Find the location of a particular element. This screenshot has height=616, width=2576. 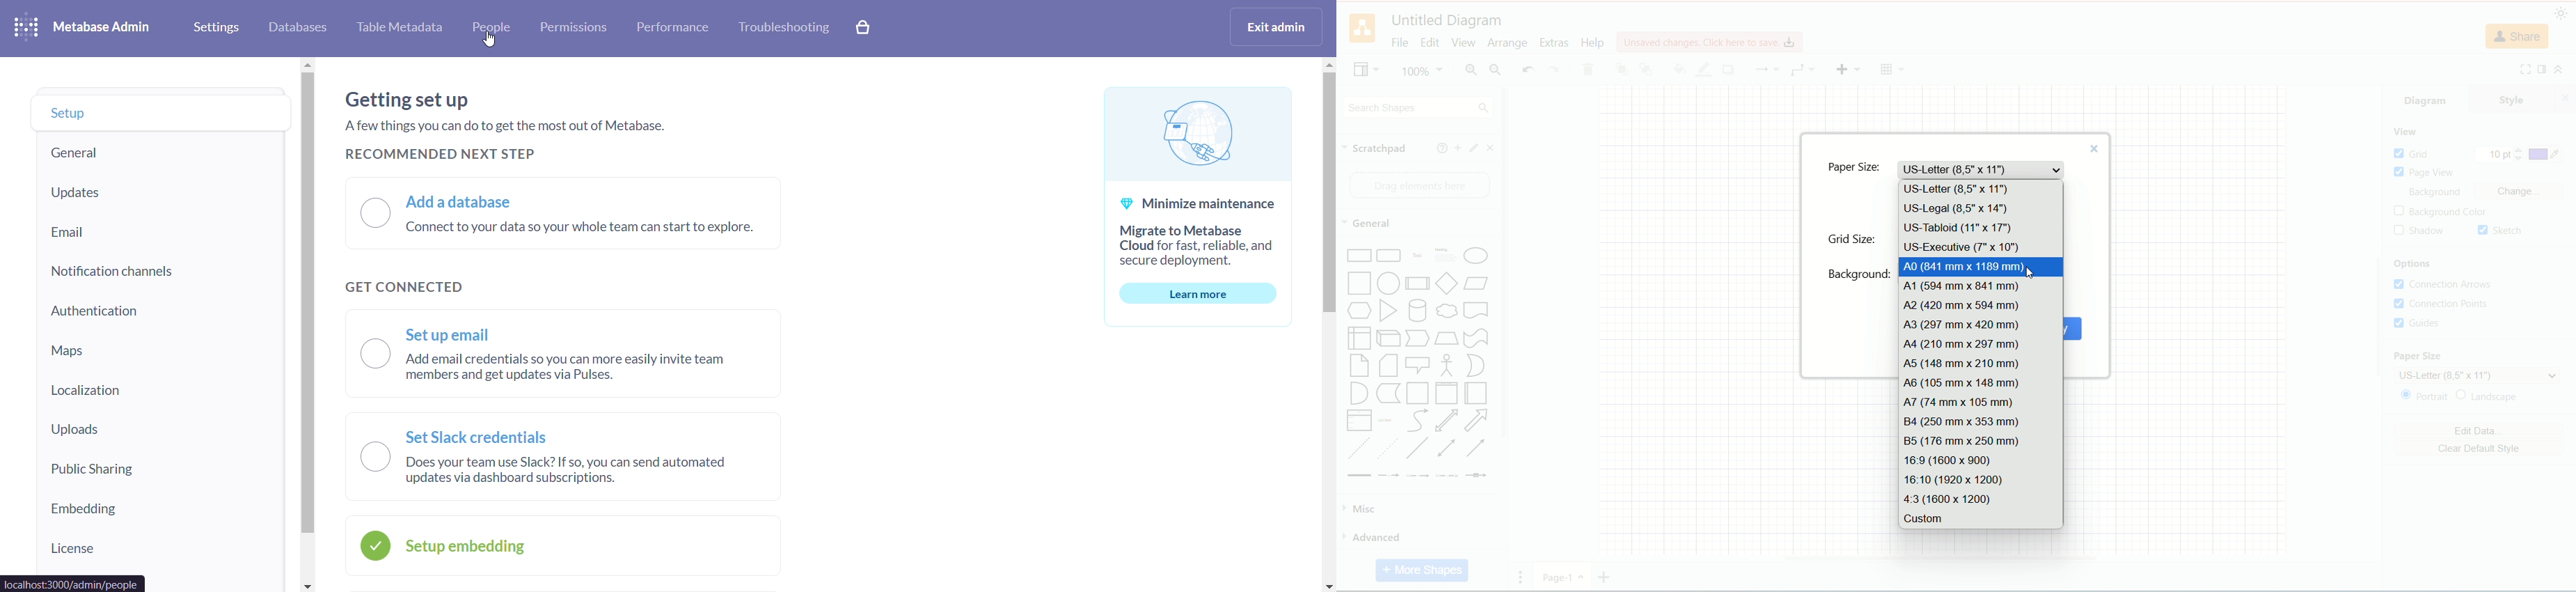

4:3 is located at coordinates (1980, 499).